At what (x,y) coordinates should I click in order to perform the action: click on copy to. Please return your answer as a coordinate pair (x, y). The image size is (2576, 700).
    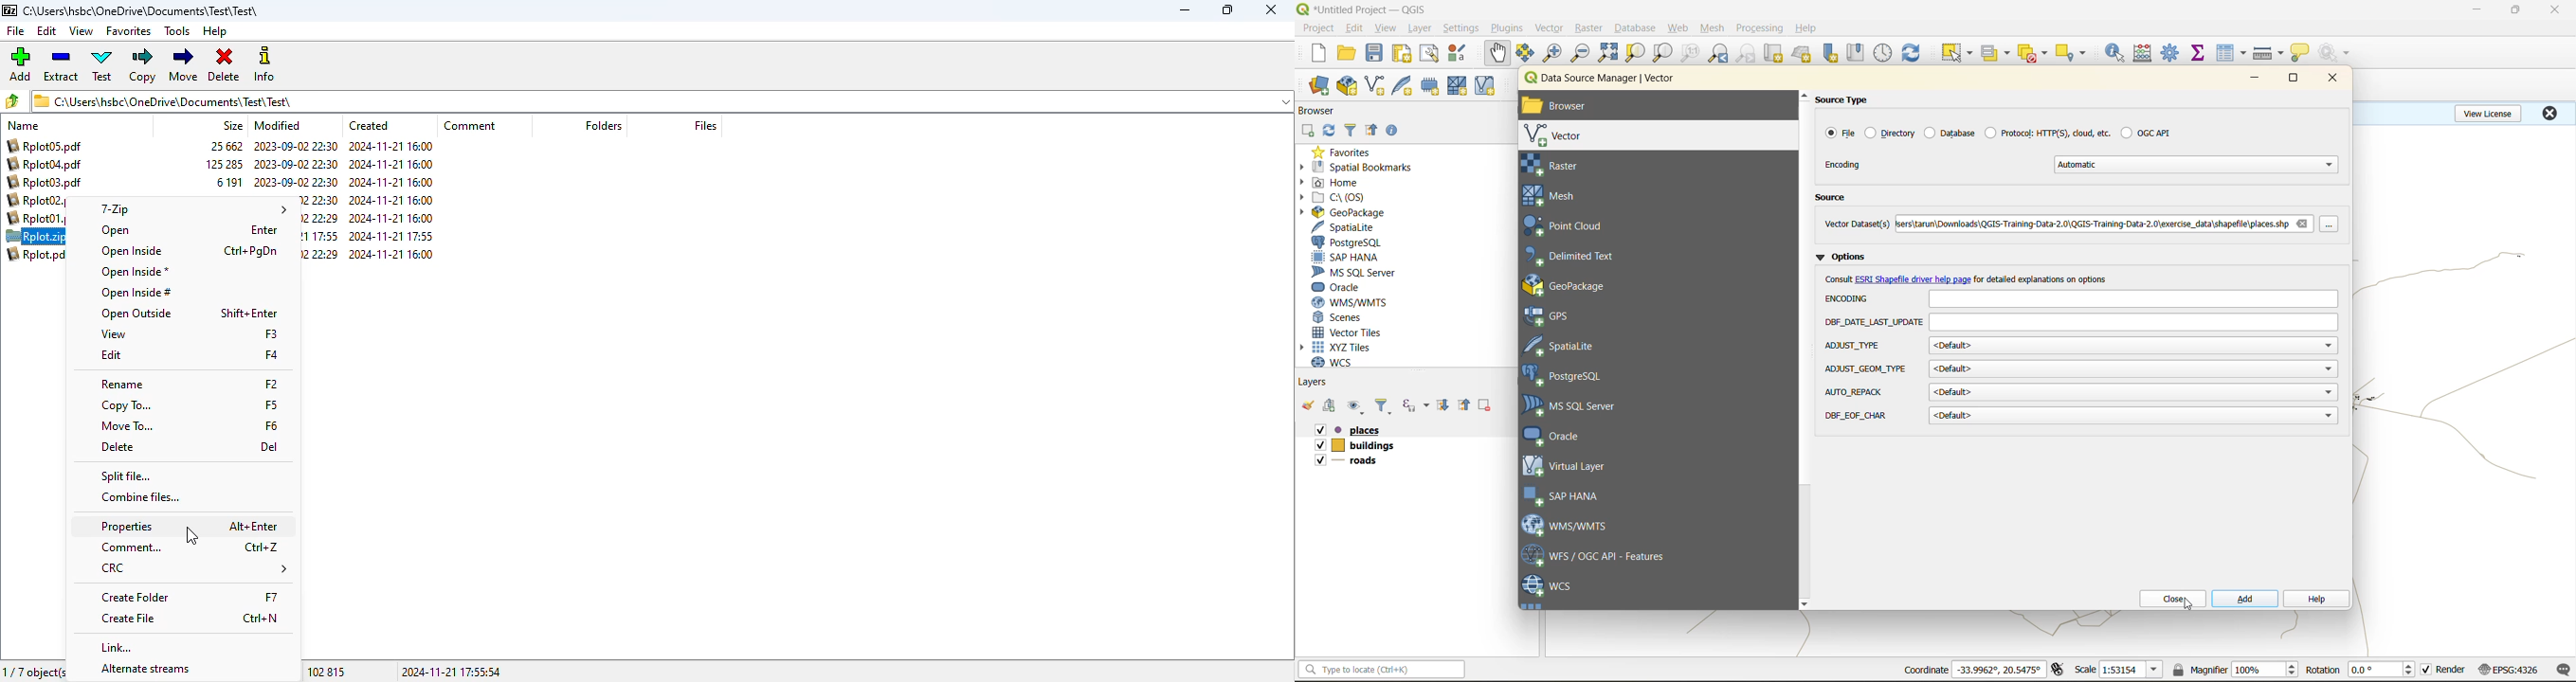
    Looking at the image, I should click on (128, 405).